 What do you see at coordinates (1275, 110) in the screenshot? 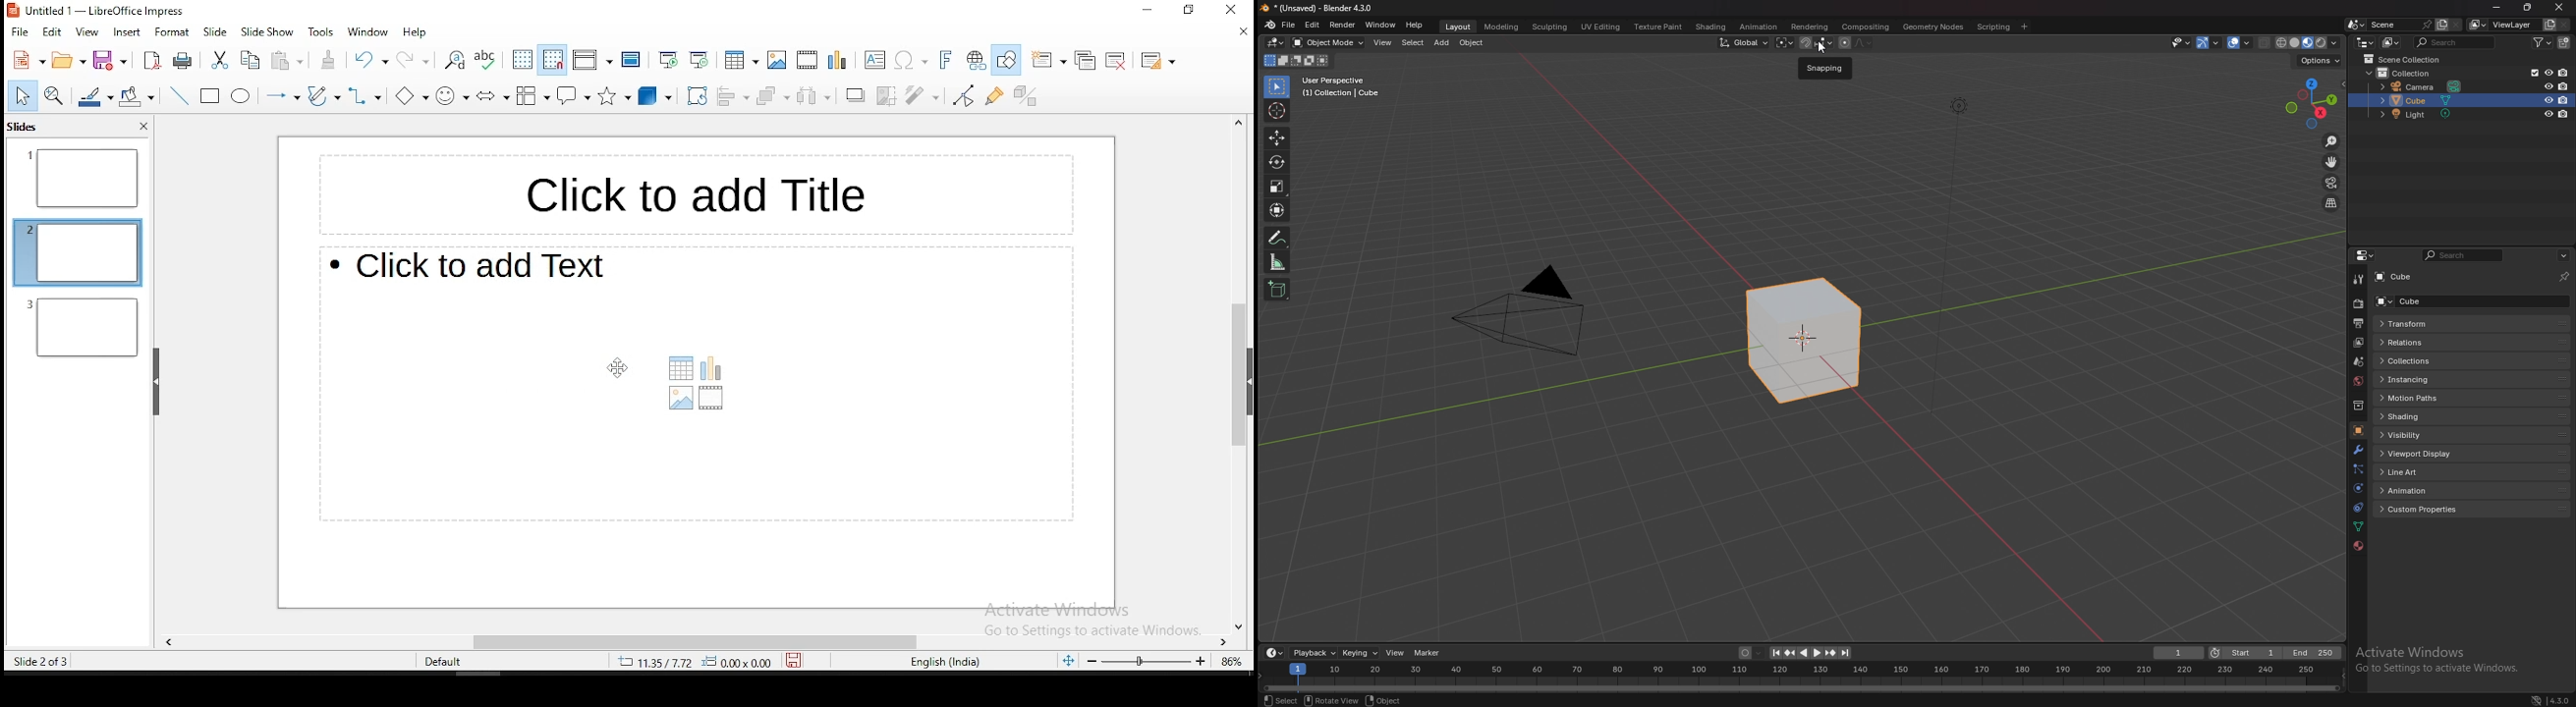
I see `cursor` at bounding box center [1275, 110].